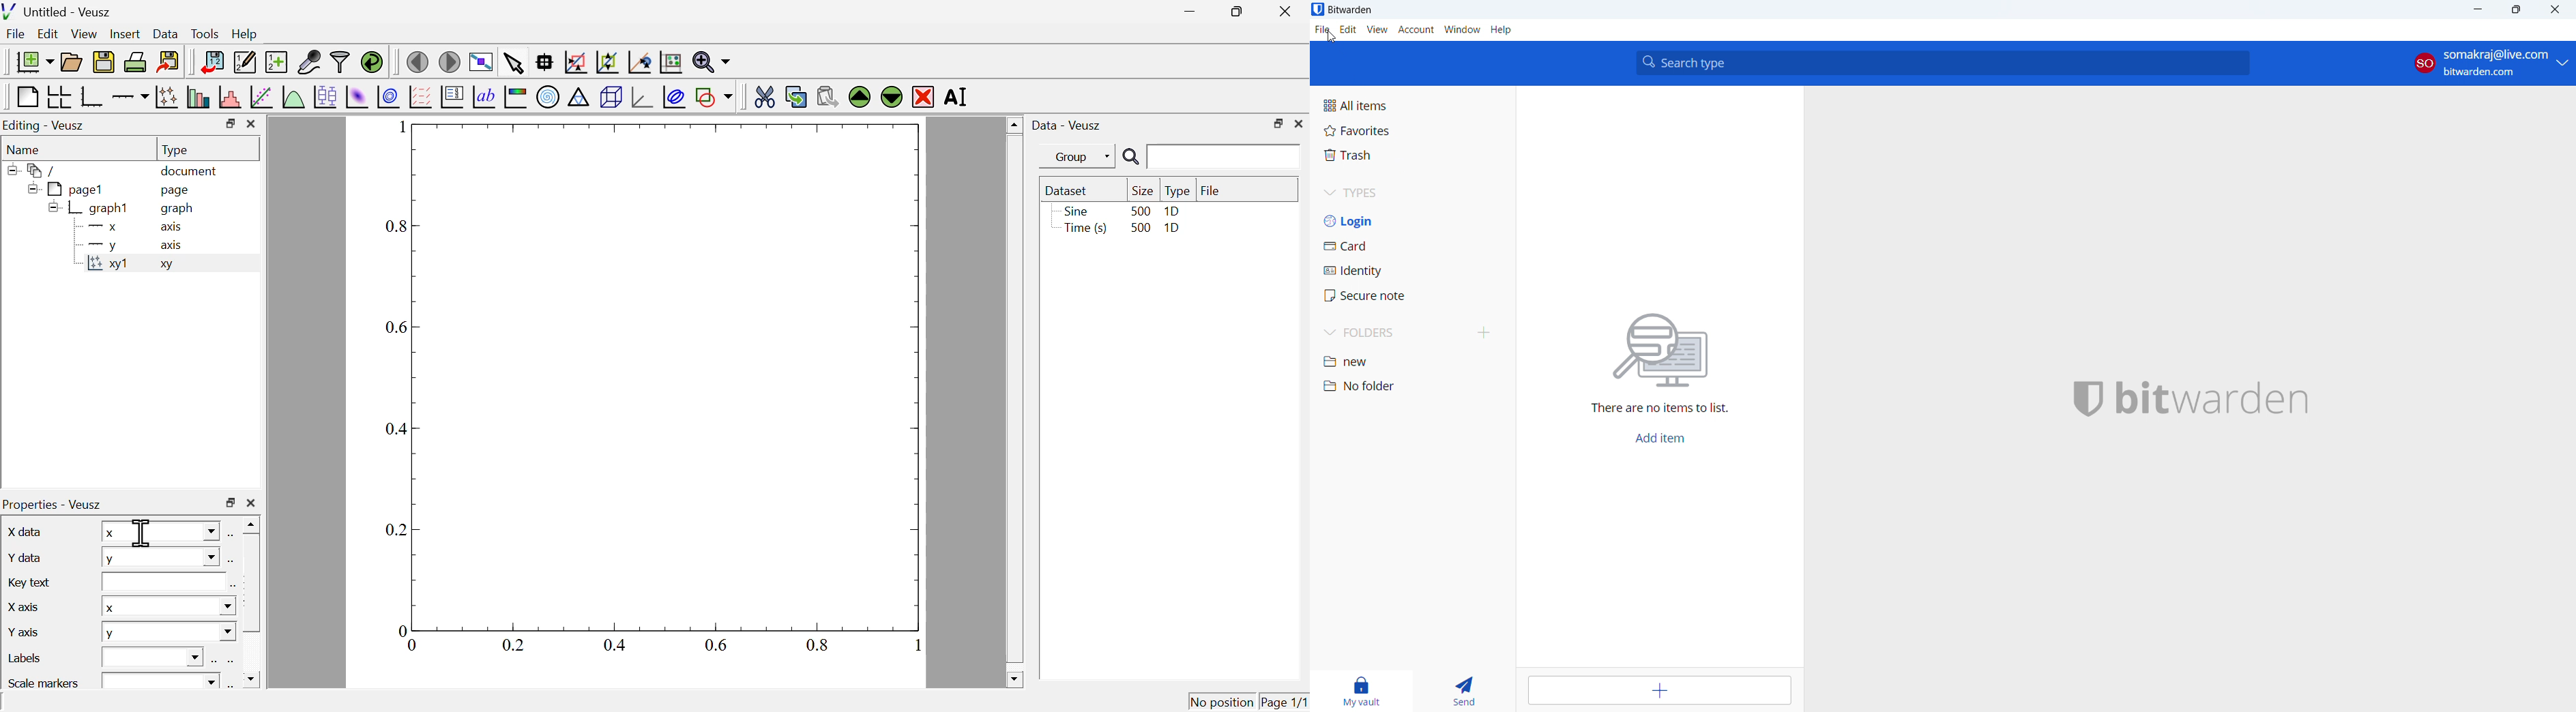 The height and width of the screenshot is (728, 2576). Describe the element at coordinates (714, 97) in the screenshot. I see `add a shape to the plot` at that location.